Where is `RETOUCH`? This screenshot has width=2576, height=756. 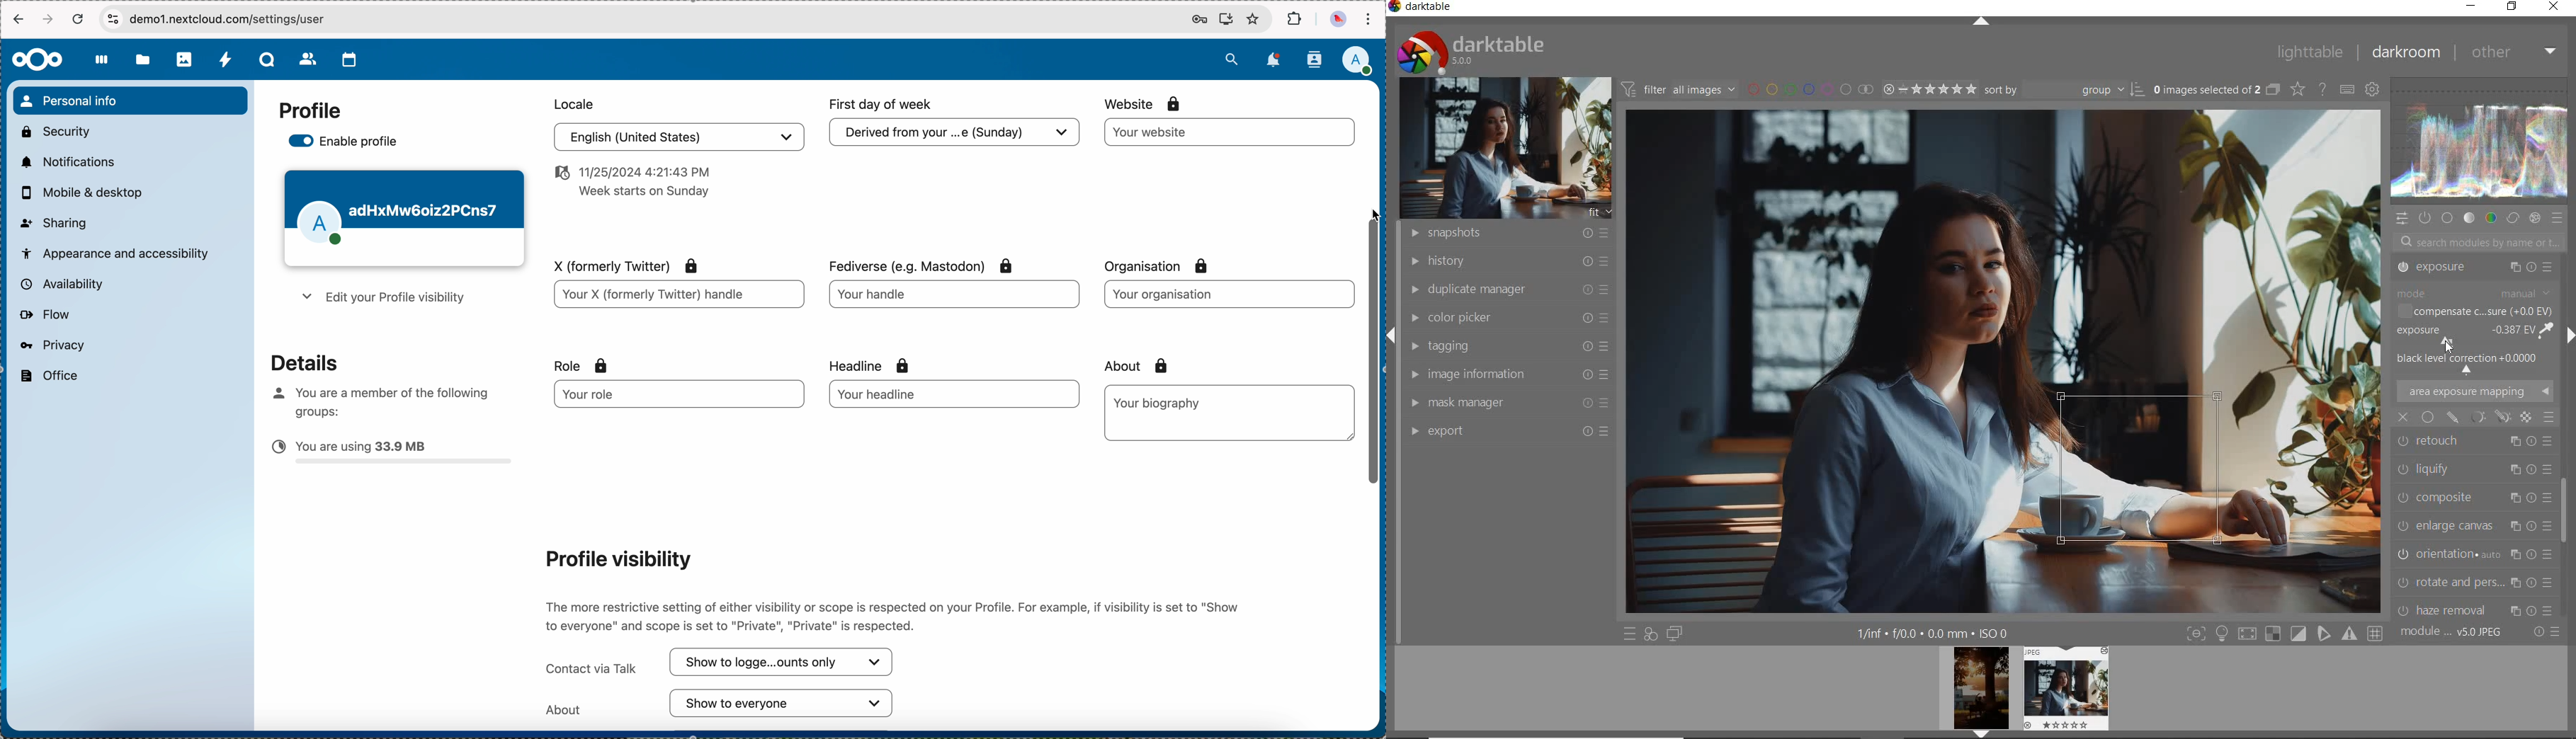
RETOUCH is located at coordinates (2473, 357).